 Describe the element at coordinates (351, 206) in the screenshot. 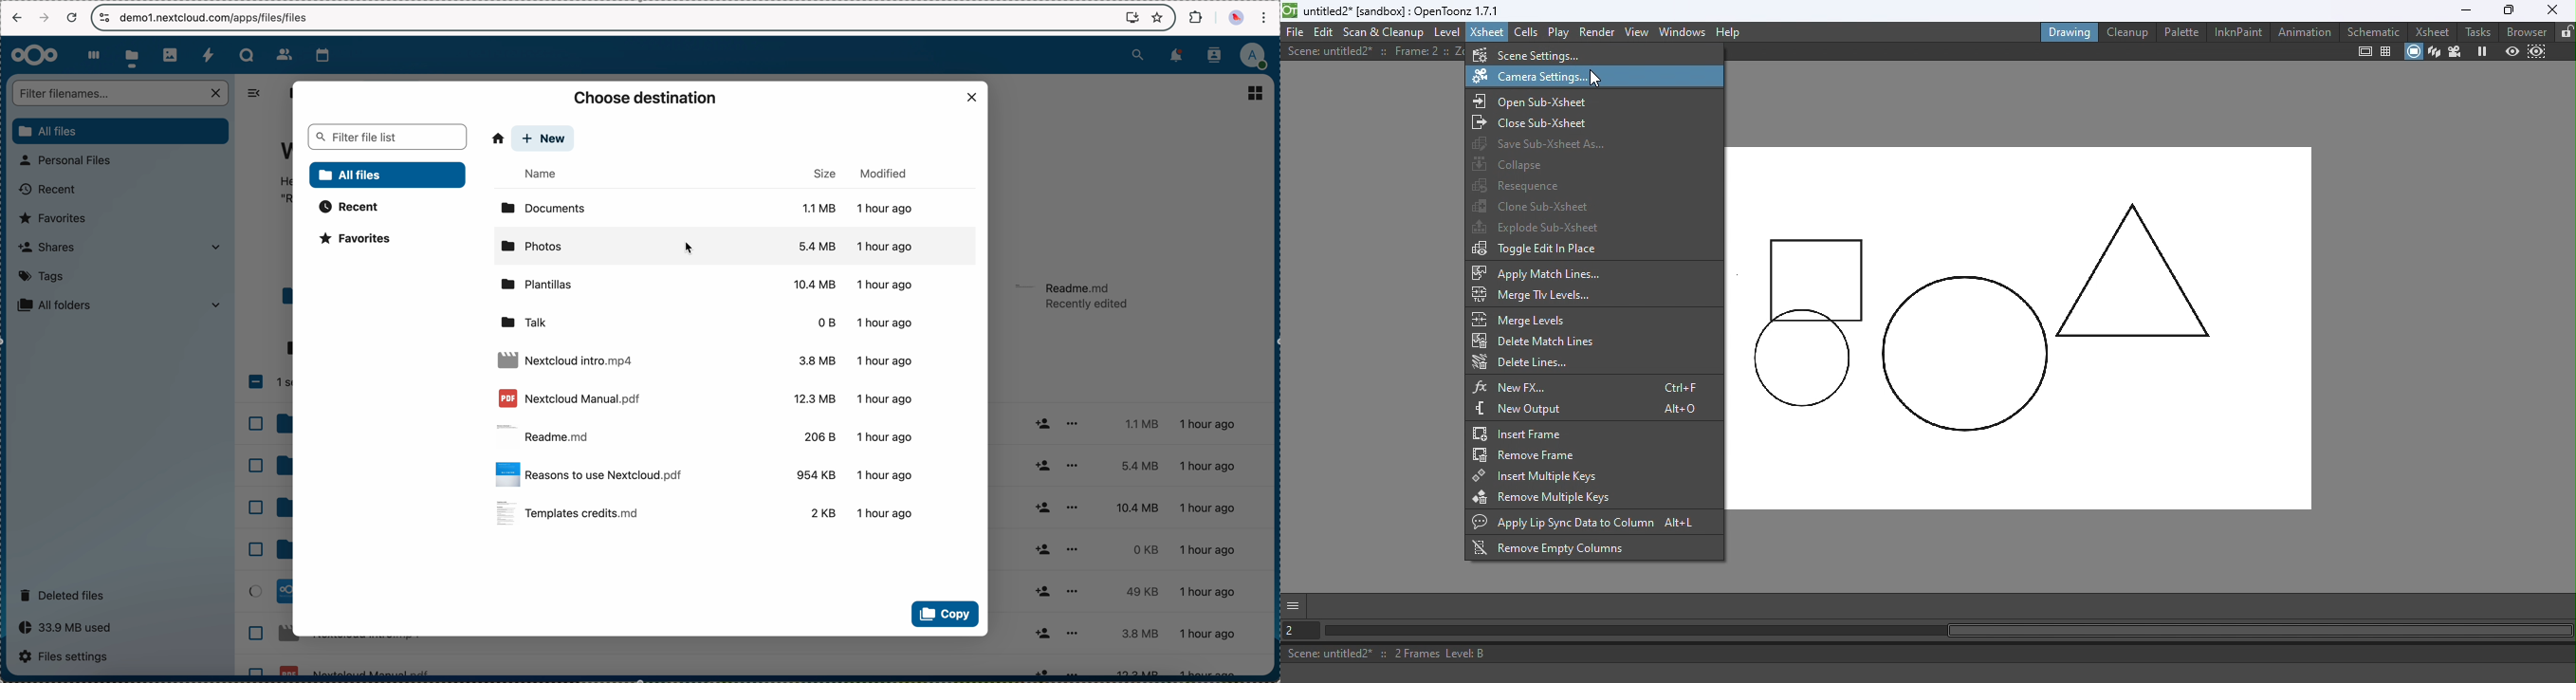

I see `recent` at that location.